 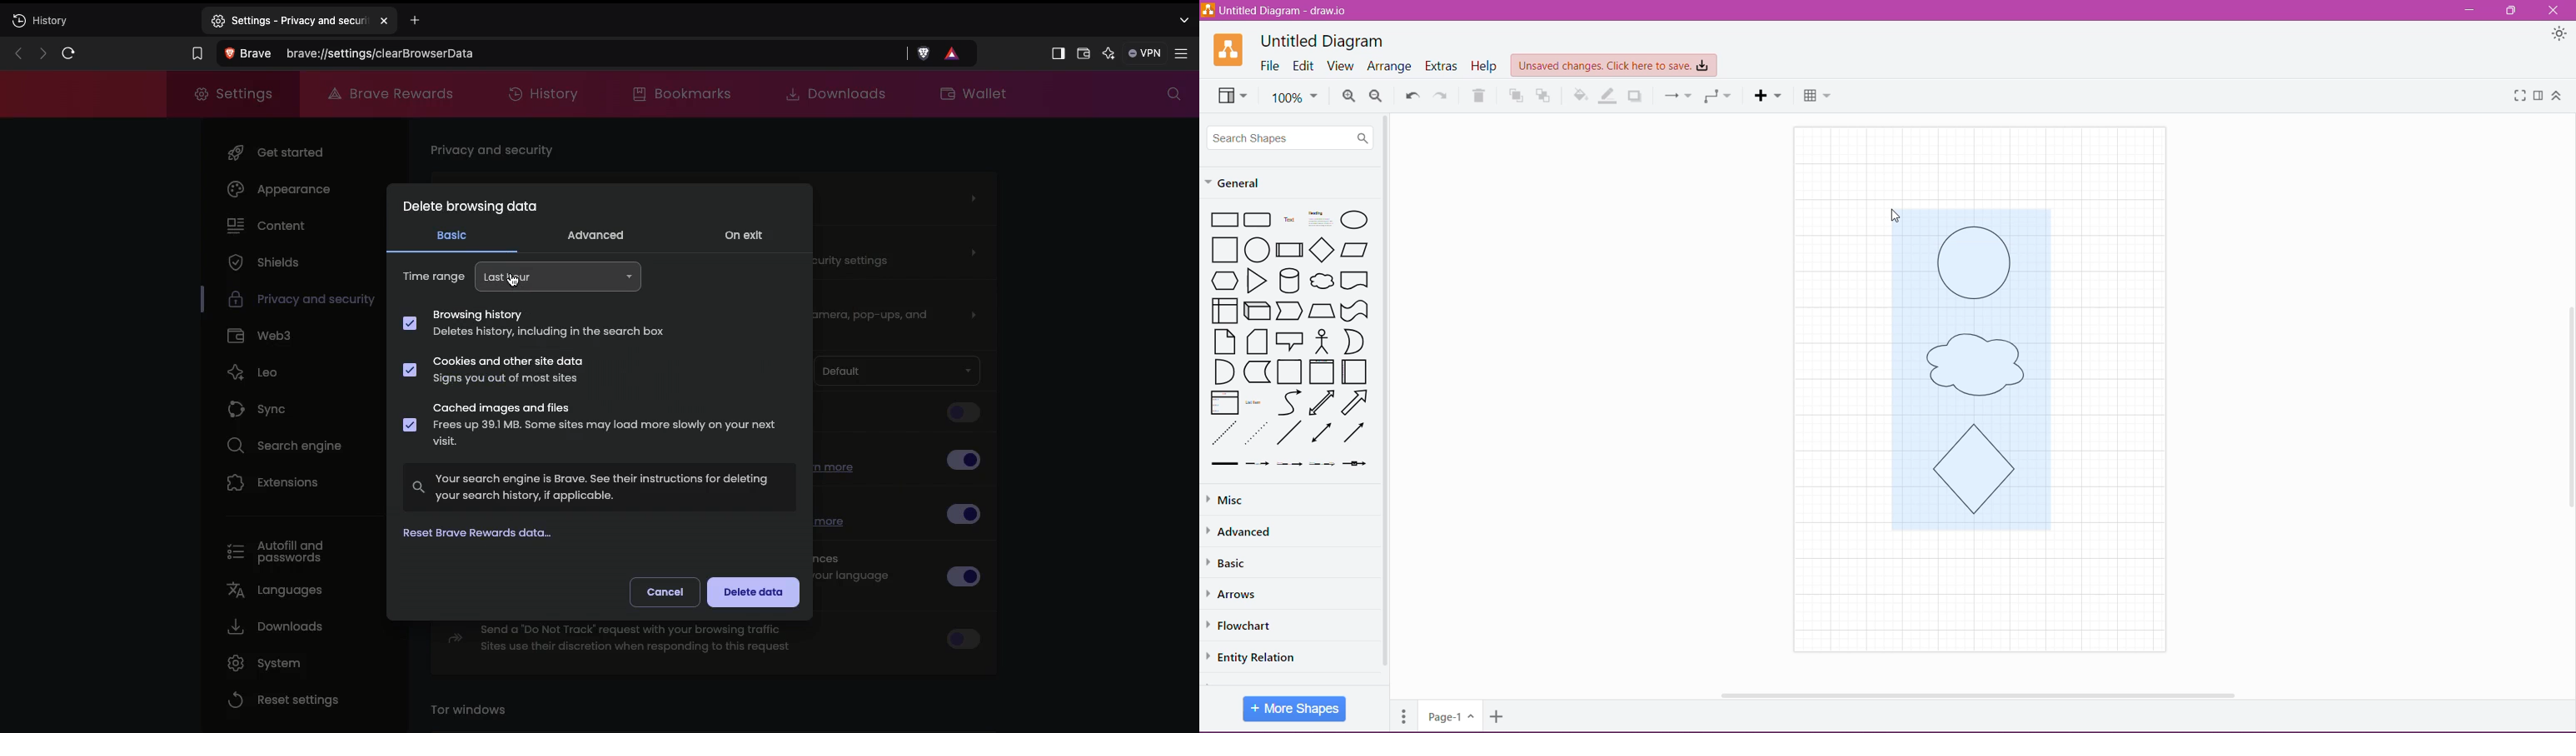 What do you see at coordinates (2560, 36) in the screenshot?
I see `Appearance` at bounding box center [2560, 36].